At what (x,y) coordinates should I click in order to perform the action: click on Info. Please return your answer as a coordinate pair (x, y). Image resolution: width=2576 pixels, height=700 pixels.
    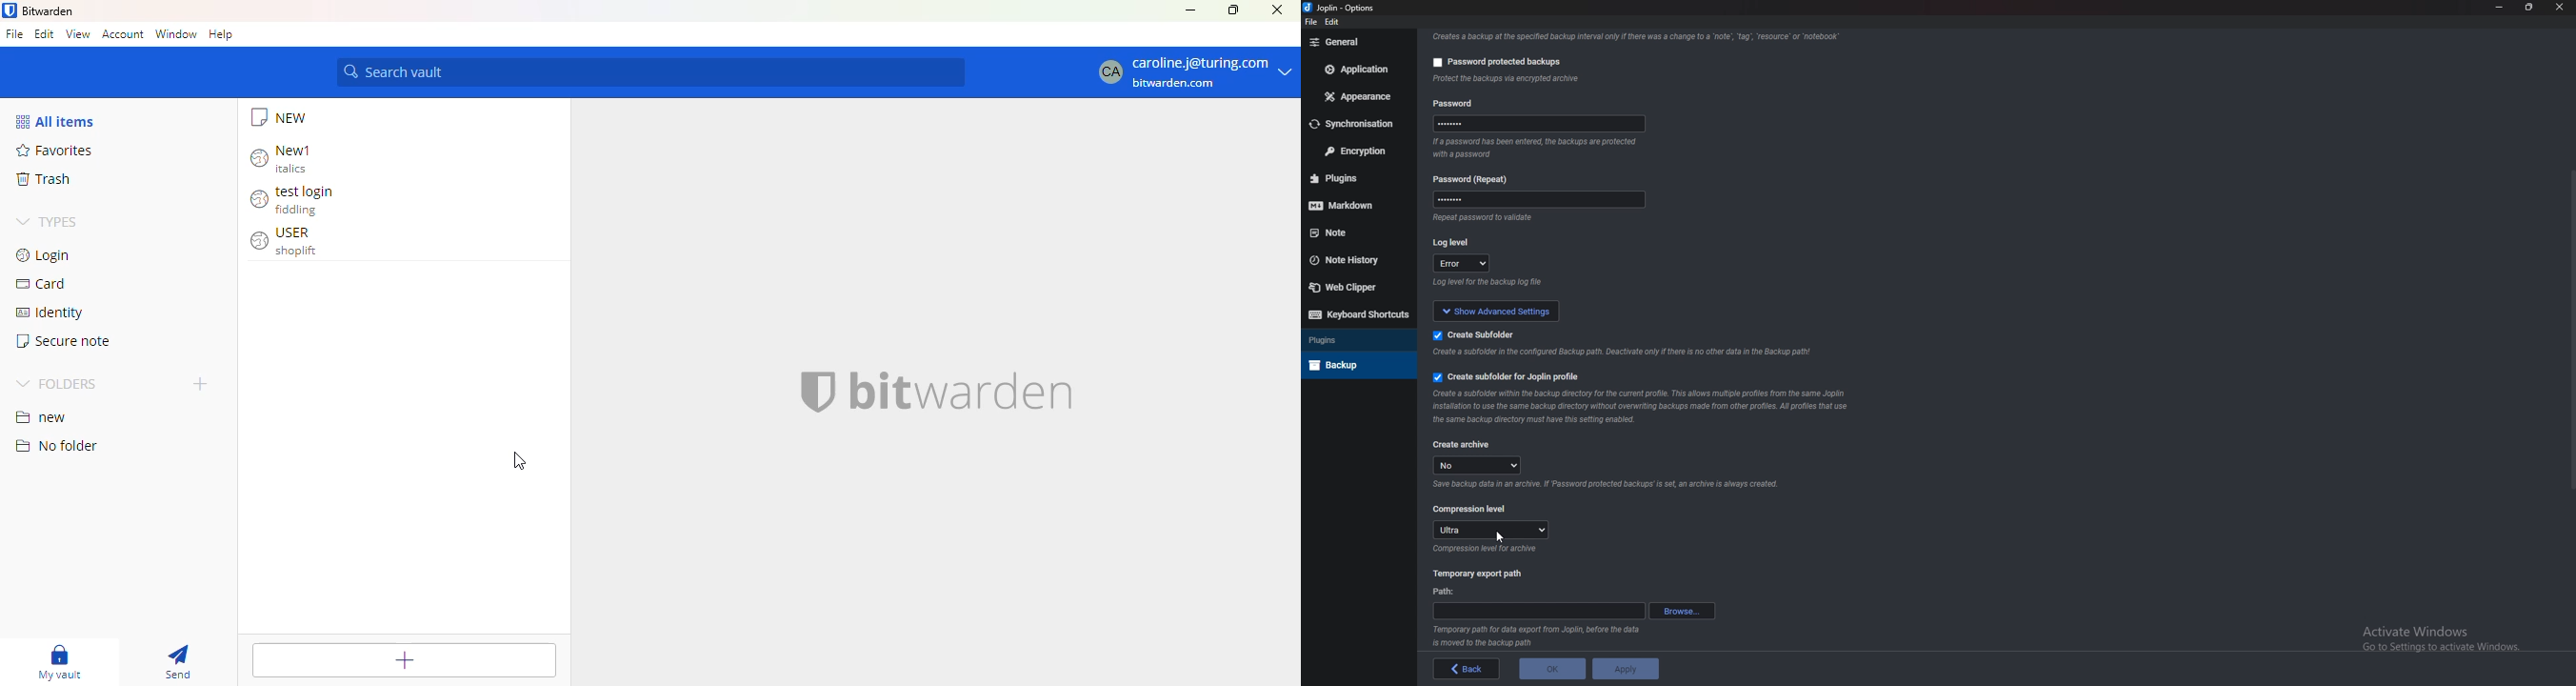
    Looking at the image, I should click on (1604, 487).